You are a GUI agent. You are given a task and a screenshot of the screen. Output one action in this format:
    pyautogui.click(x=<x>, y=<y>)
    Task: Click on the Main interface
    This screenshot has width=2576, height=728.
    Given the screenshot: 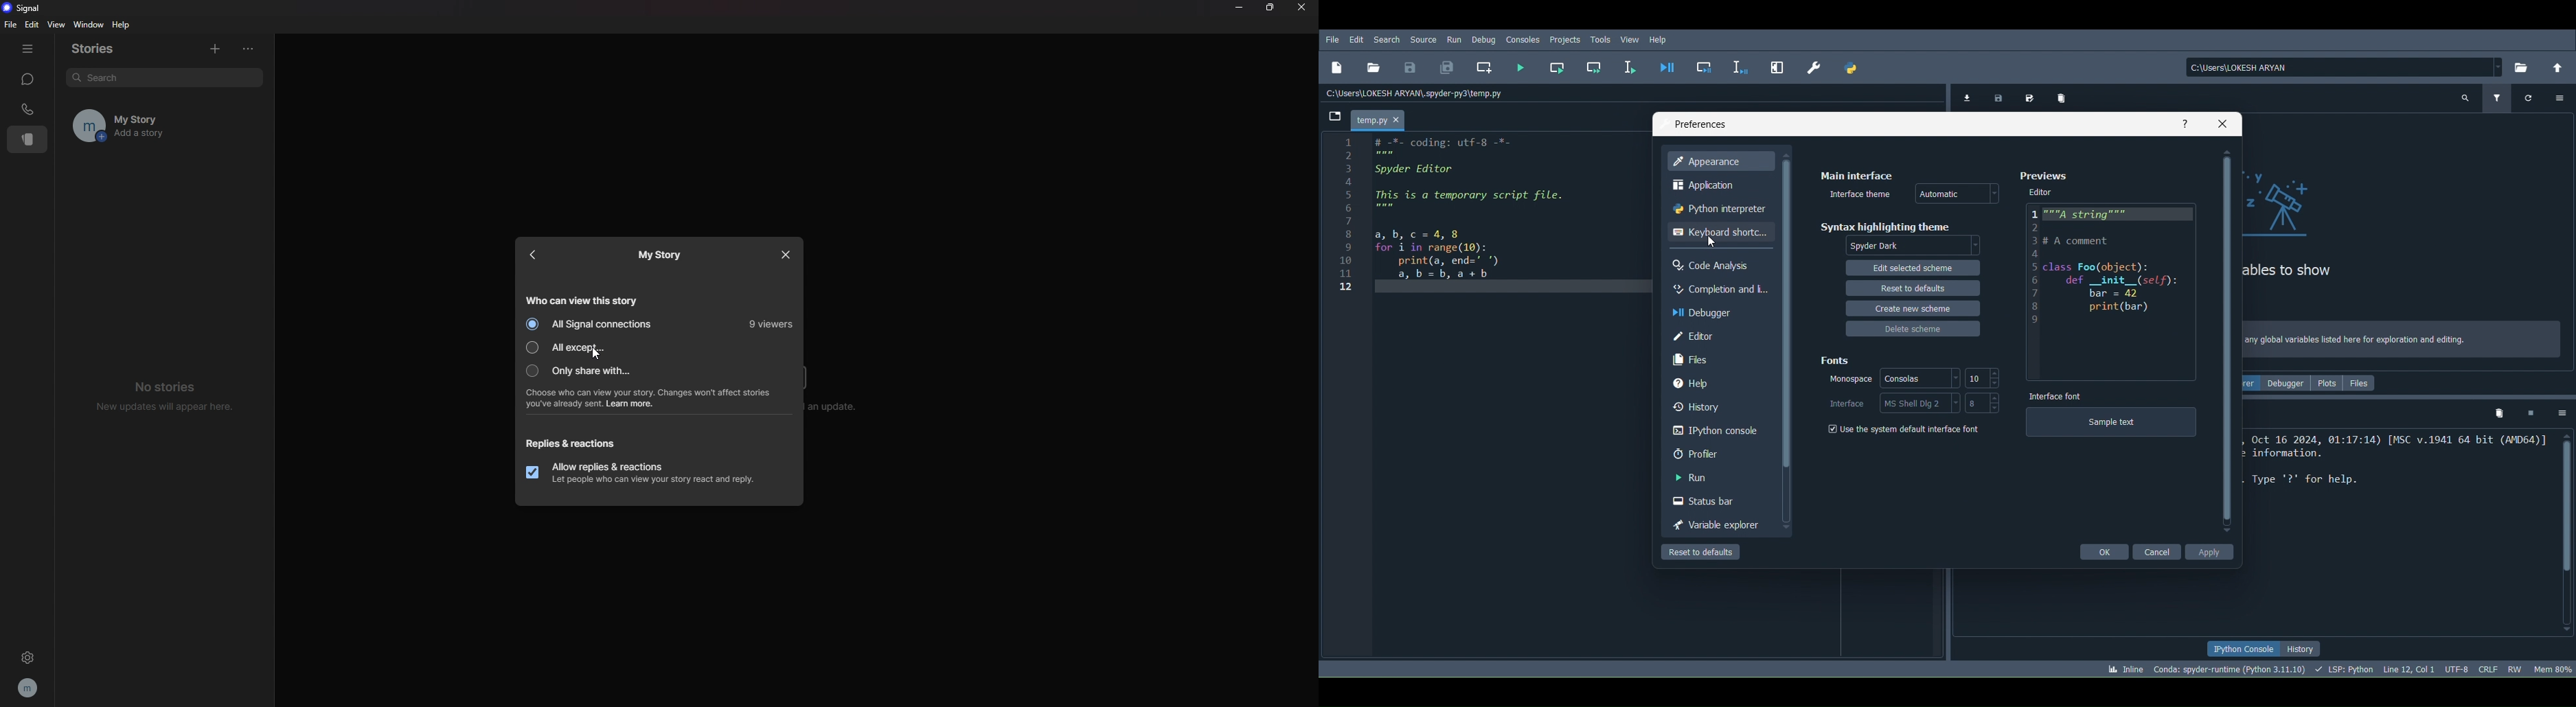 What is the action you would take?
    pyautogui.click(x=1857, y=175)
    